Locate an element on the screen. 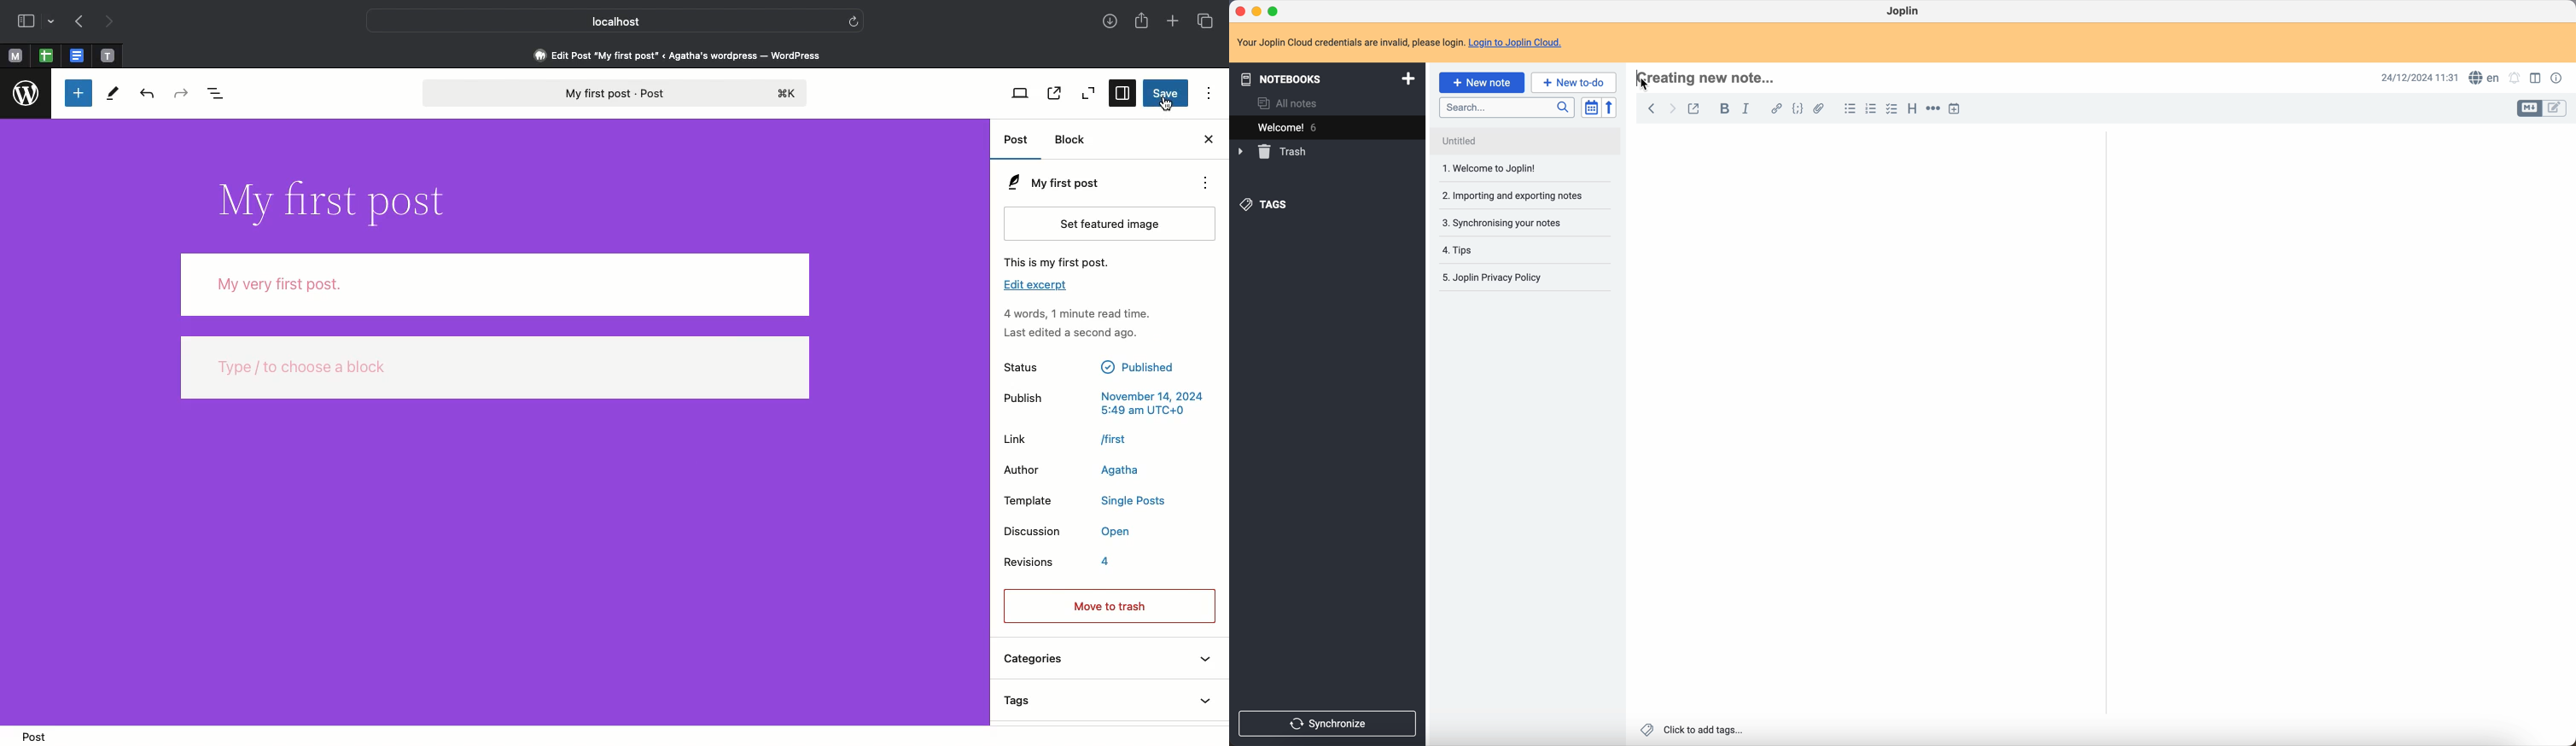  toggle edit layout is located at coordinates (2556, 109).